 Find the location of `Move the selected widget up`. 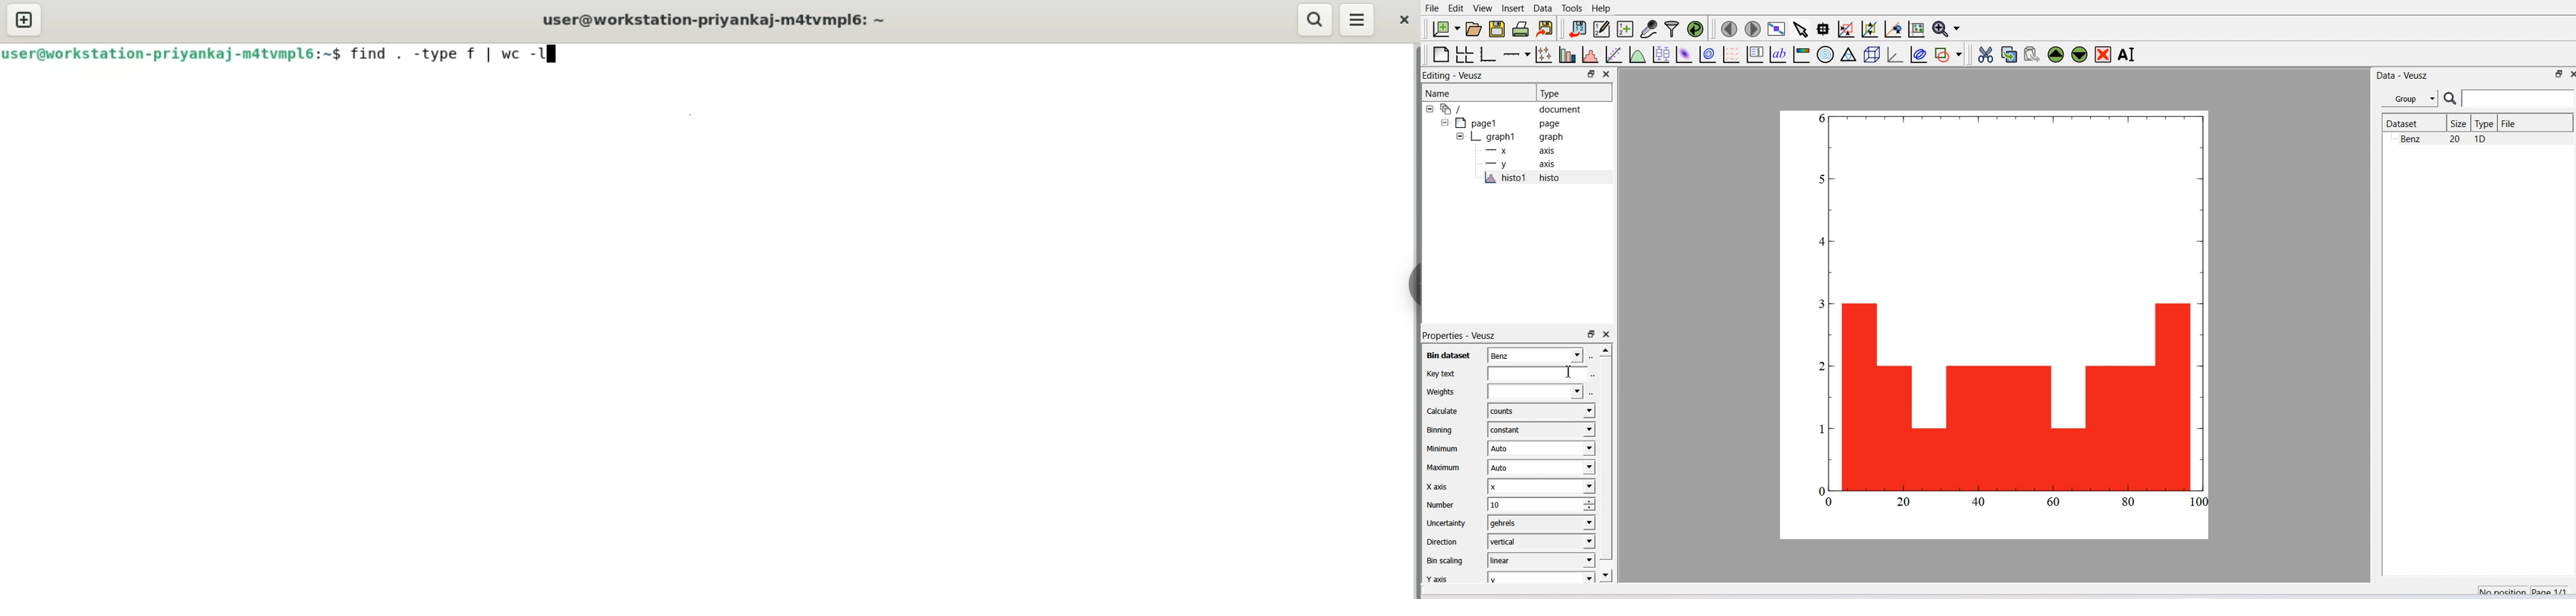

Move the selected widget up is located at coordinates (2056, 55).